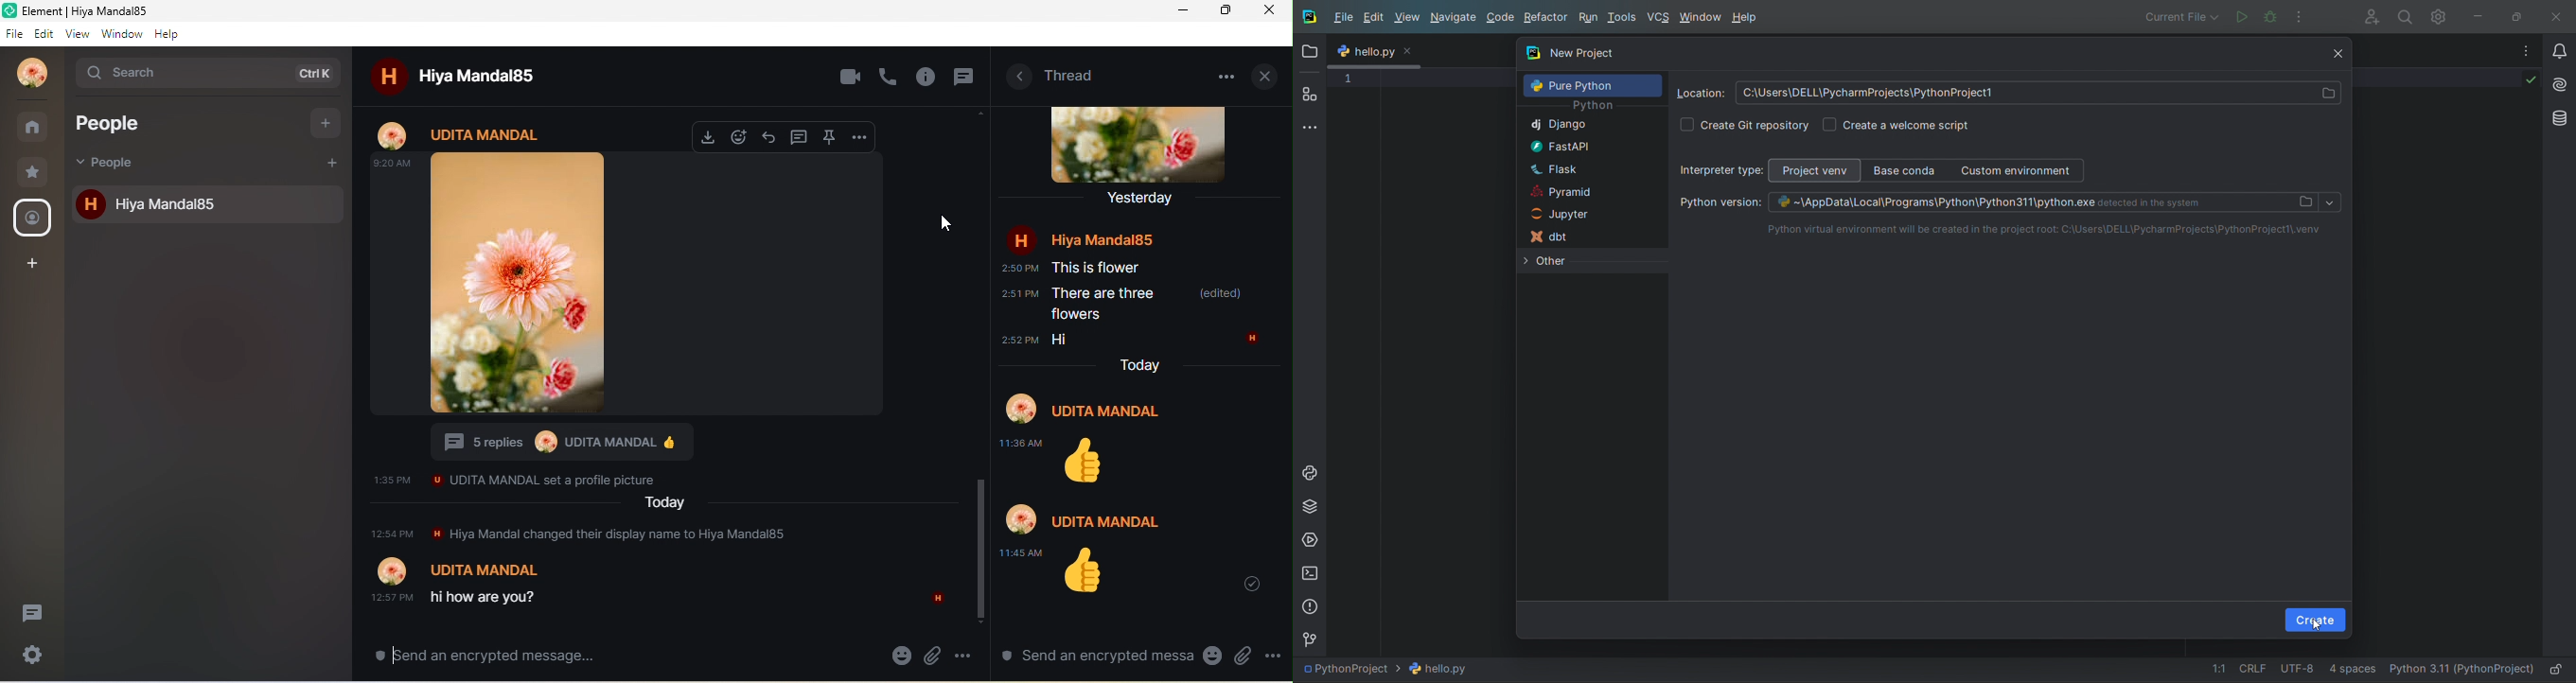  What do you see at coordinates (385, 77) in the screenshot?
I see `h` at bounding box center [385, 77].